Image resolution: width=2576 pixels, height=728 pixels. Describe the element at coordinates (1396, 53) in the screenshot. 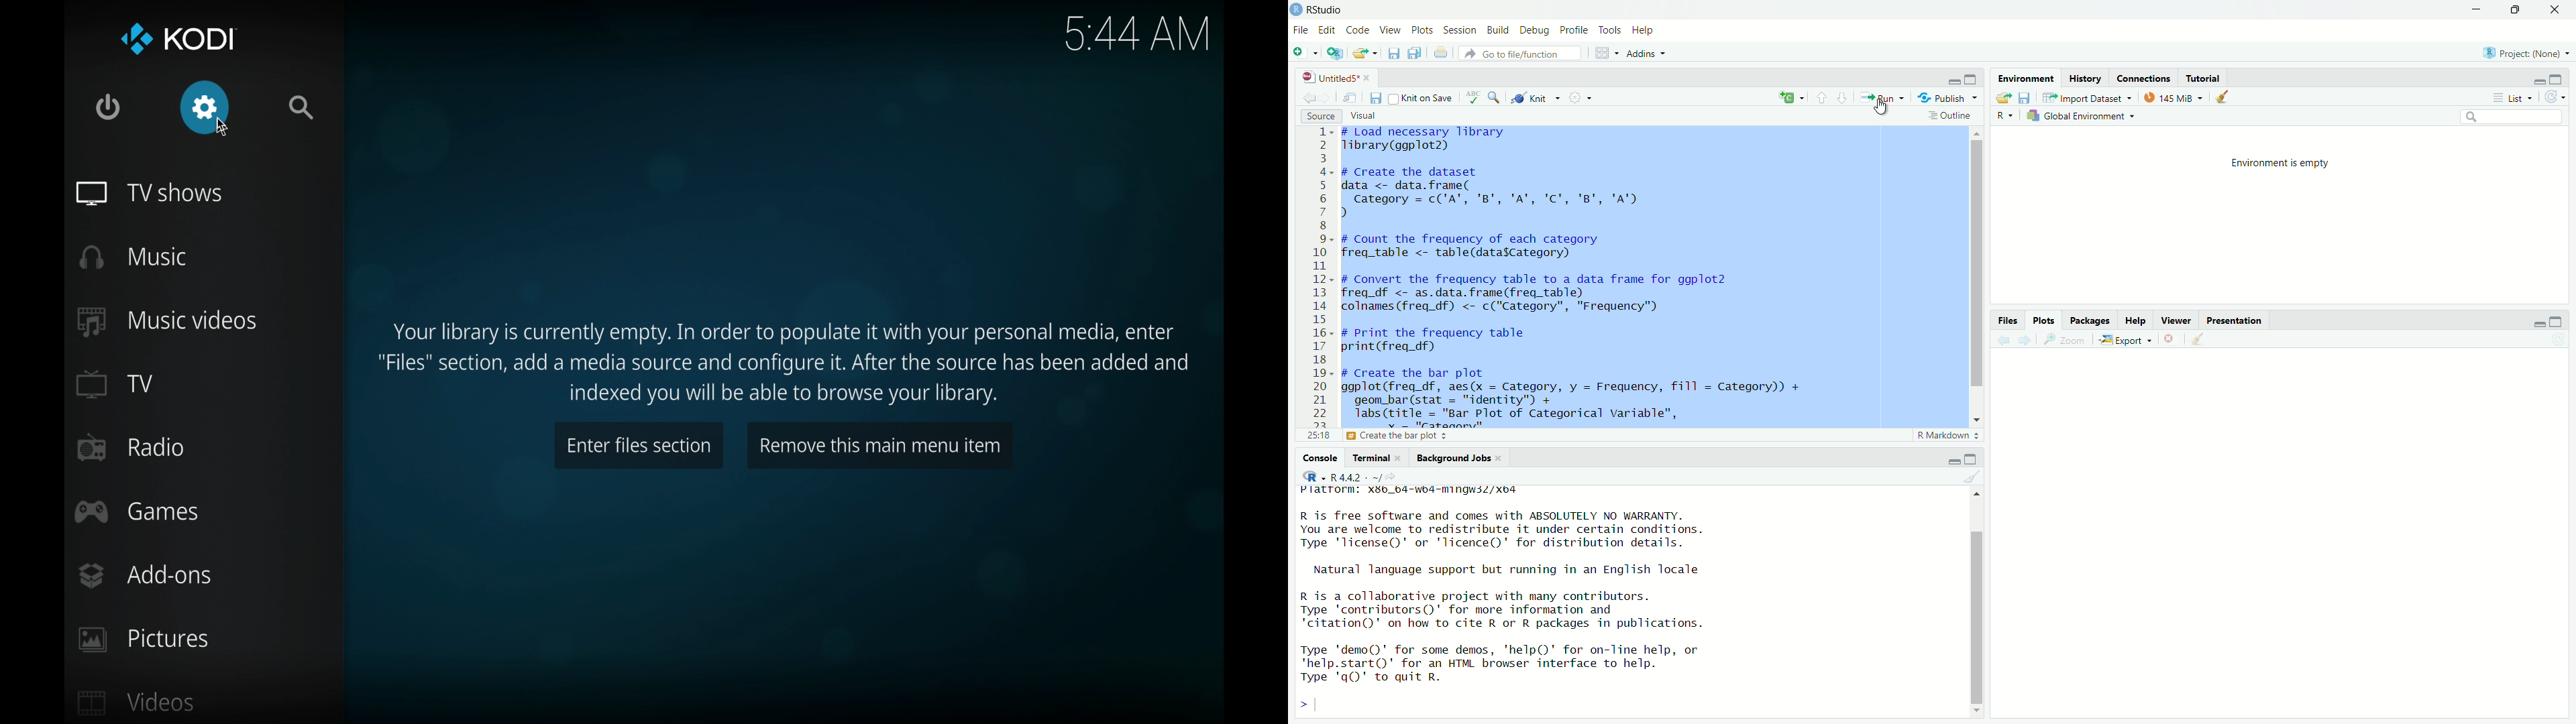

I see `save` at that location.